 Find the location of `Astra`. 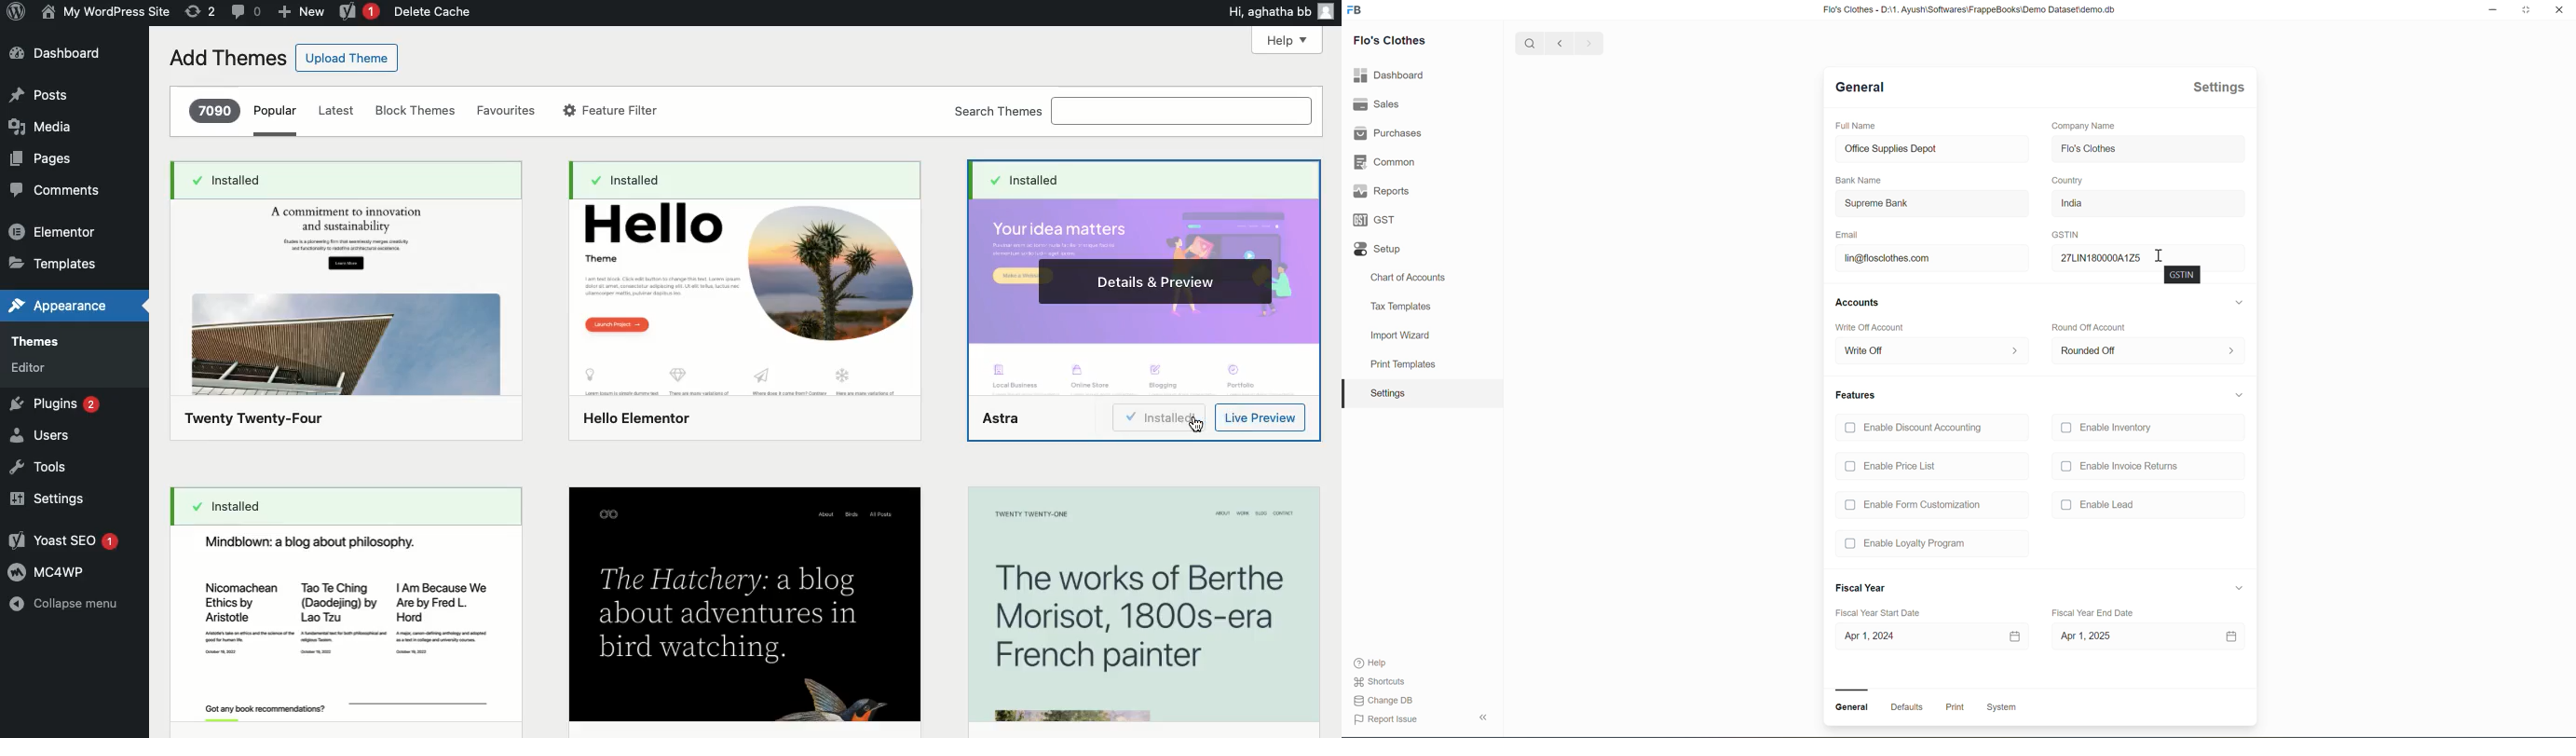

Astra is located at coordinates (1000, 420).